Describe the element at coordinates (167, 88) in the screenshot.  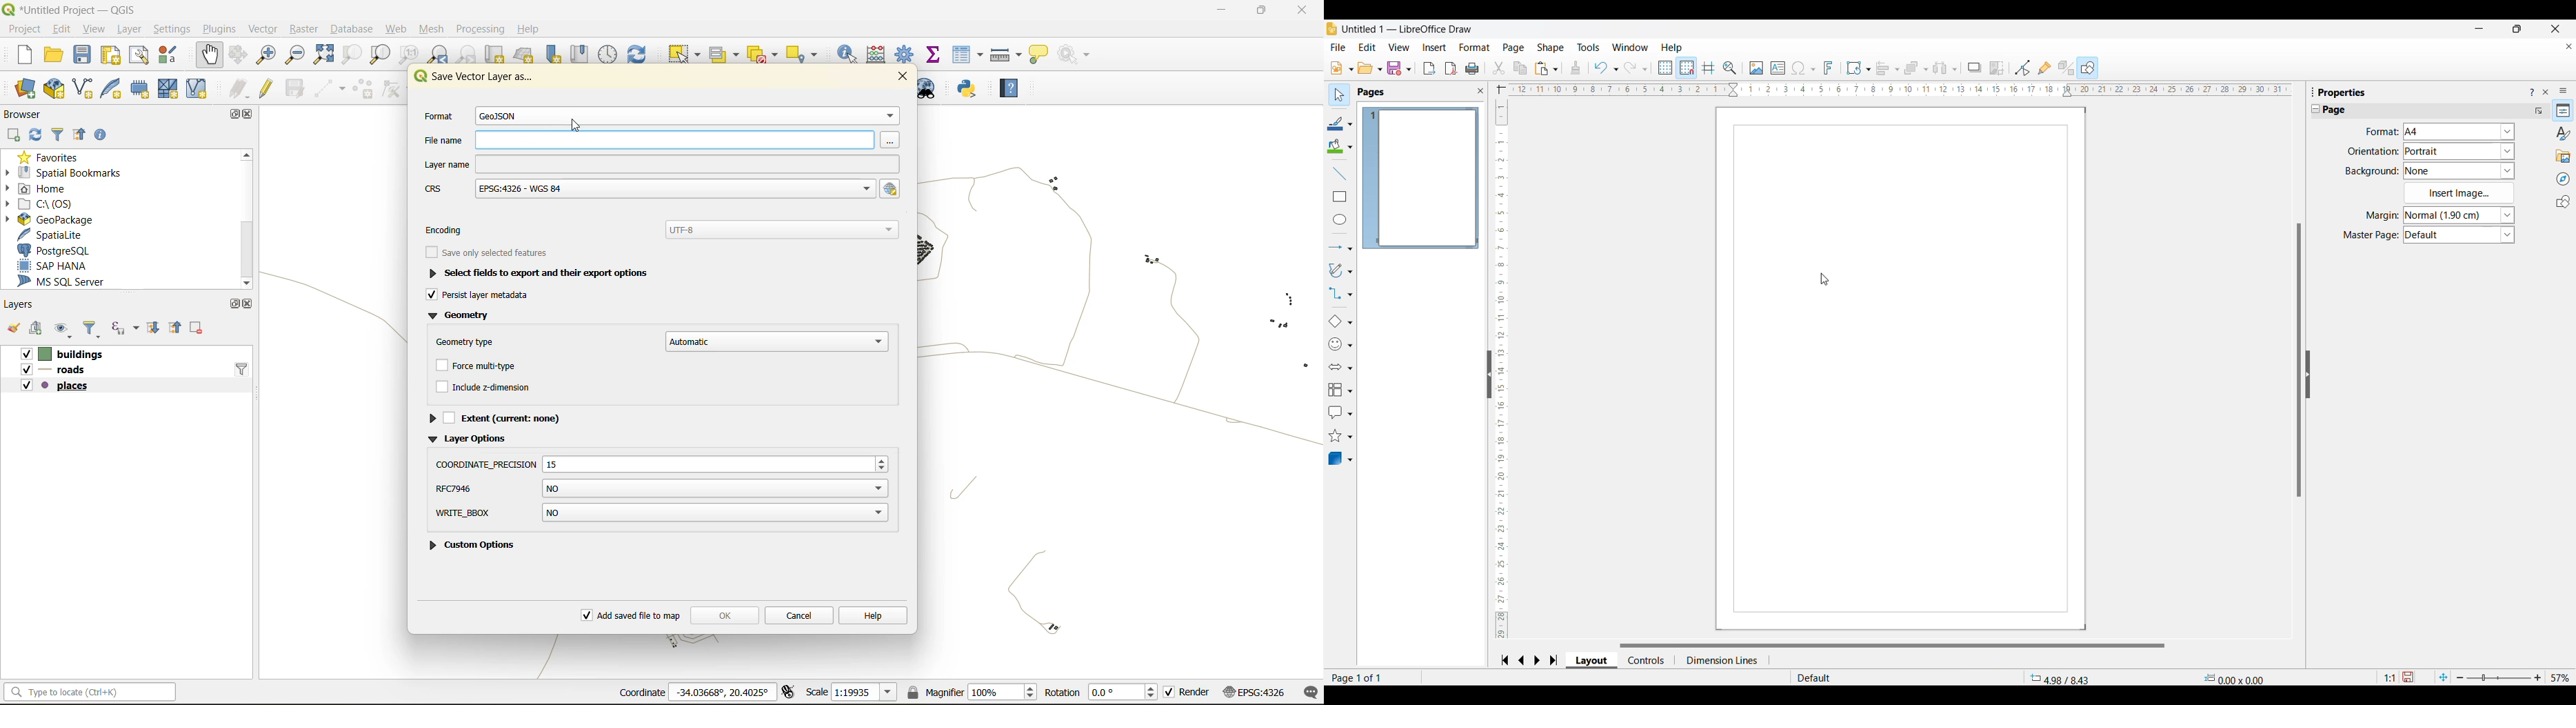
I see `new mesh` at that location.